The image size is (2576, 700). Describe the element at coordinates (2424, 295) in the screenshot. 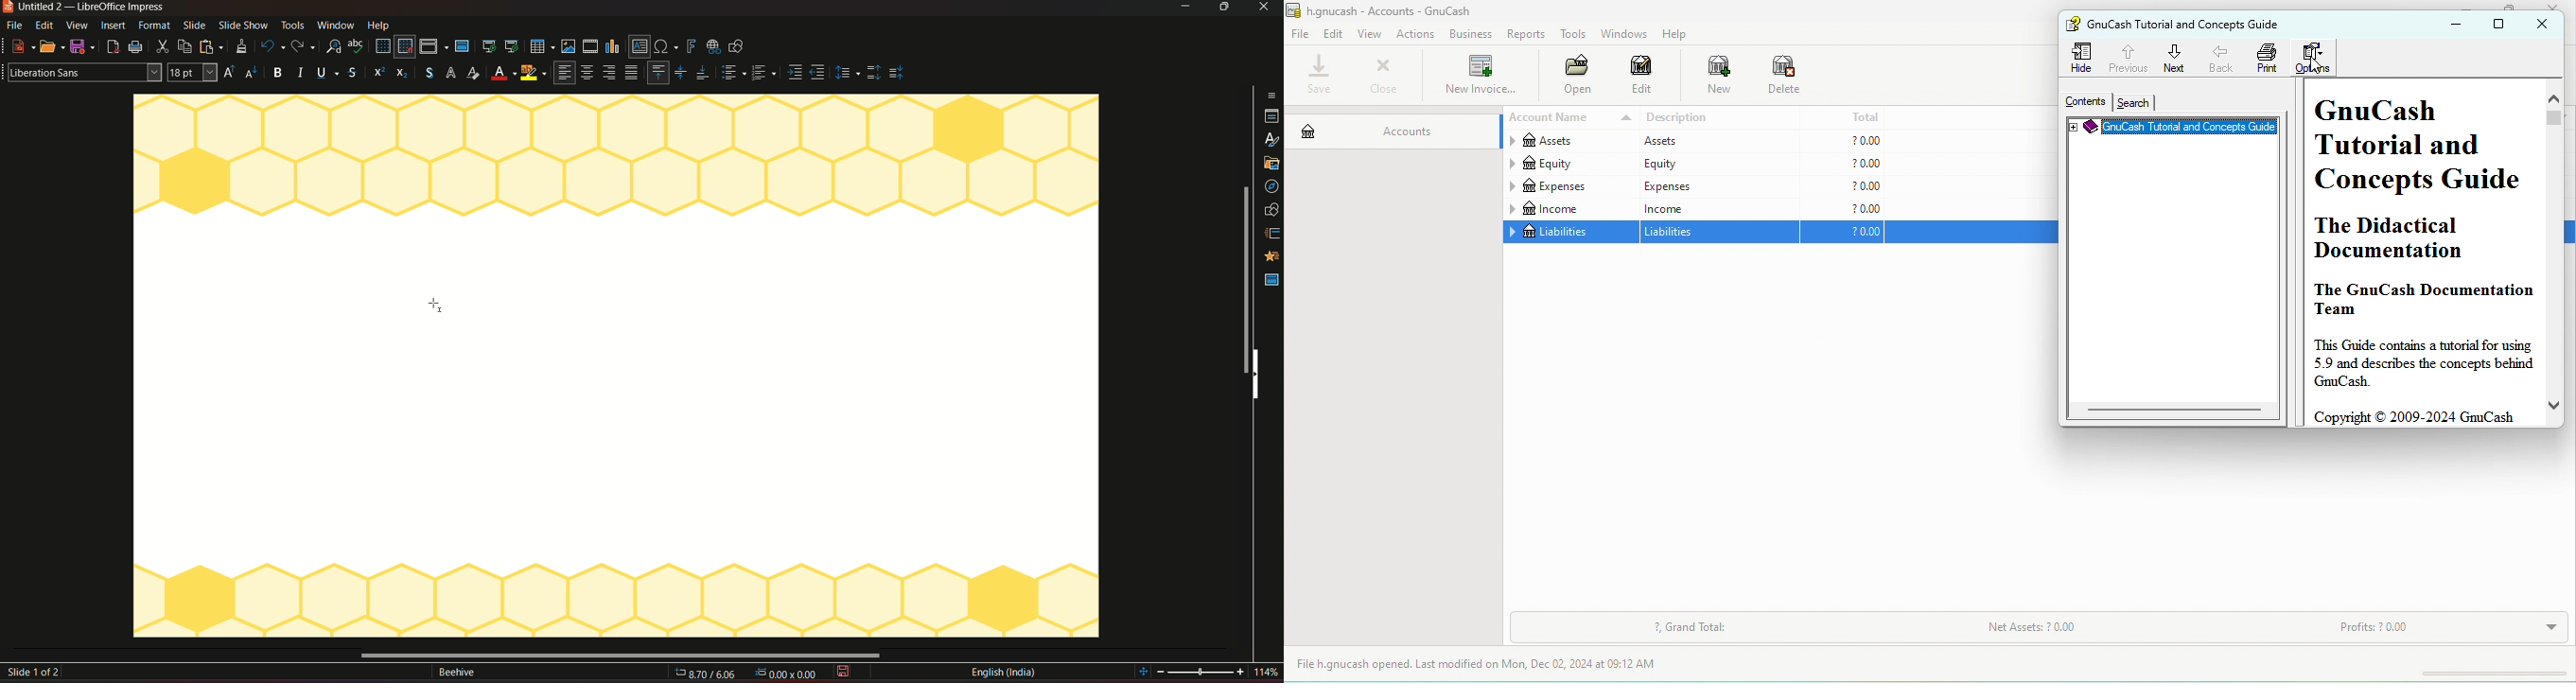

I see `the gnu cash documentation team` at that location.